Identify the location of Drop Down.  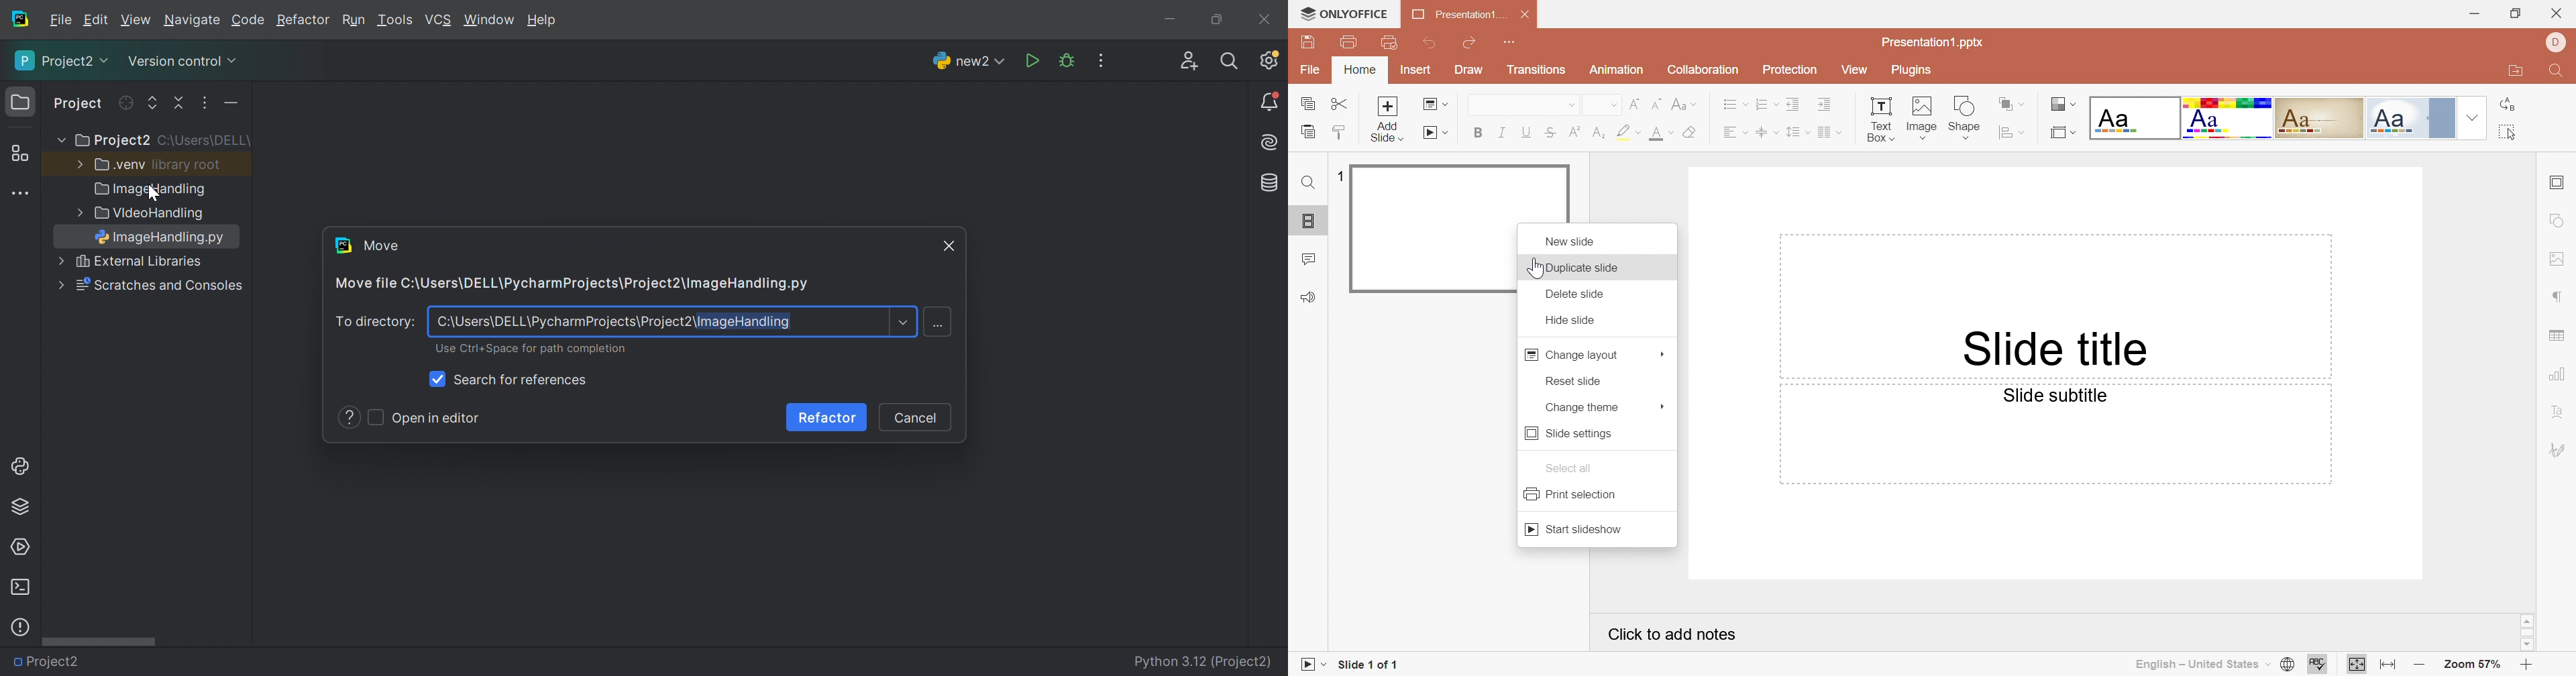
(2024, 132).